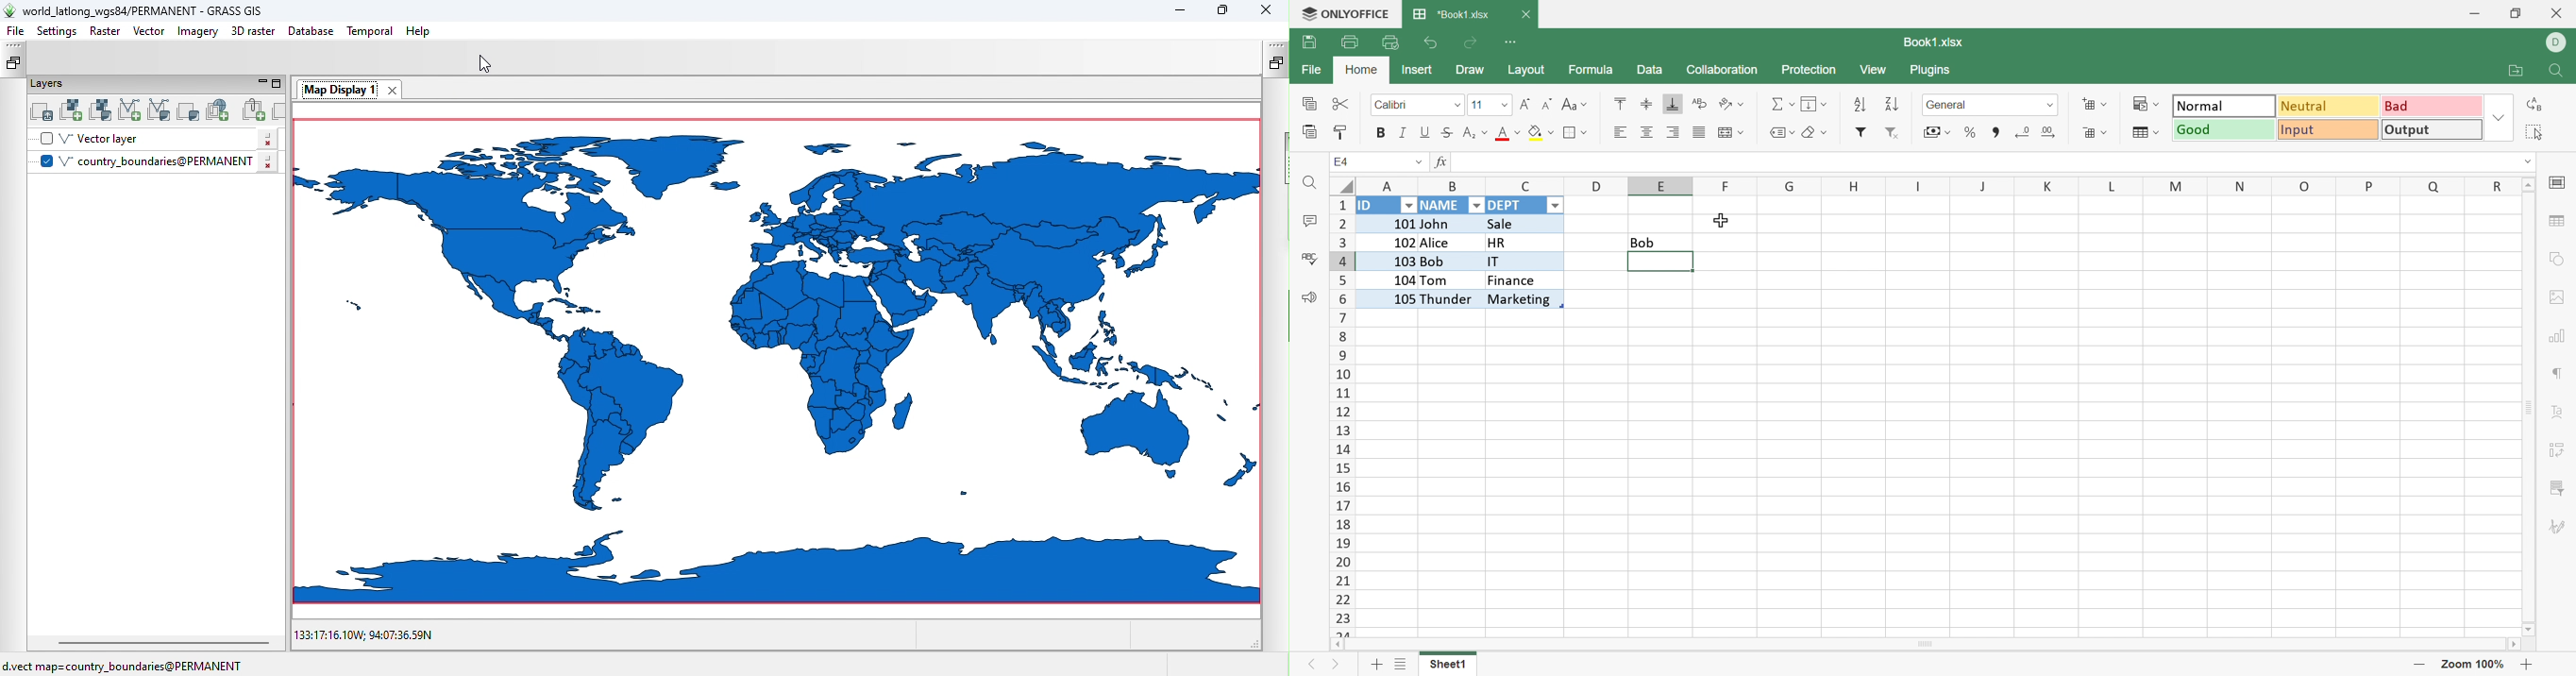 This screenshot has height=700, width=2576. What do you see at coordinates (1509, 207) in the screenshot?
I see `DEPT` at bounding box center [1509, 207].